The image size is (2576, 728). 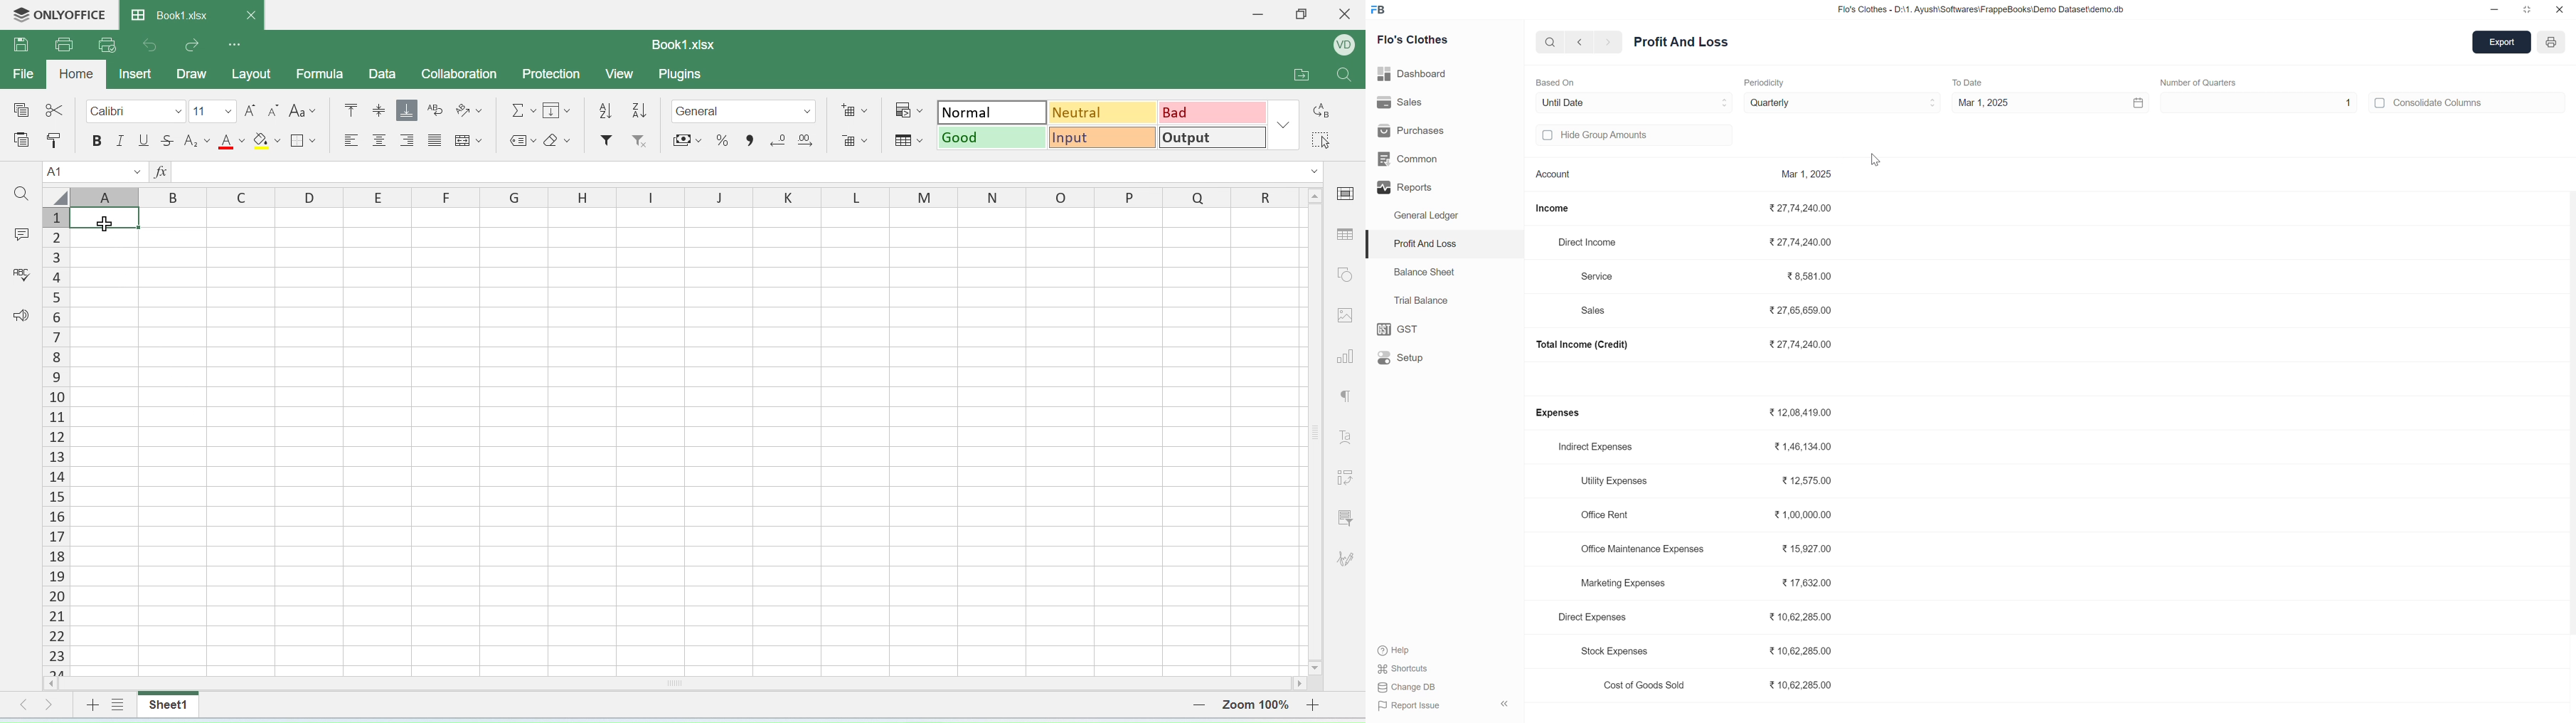 I want to click on sheet1, so click(x=166, y=705).